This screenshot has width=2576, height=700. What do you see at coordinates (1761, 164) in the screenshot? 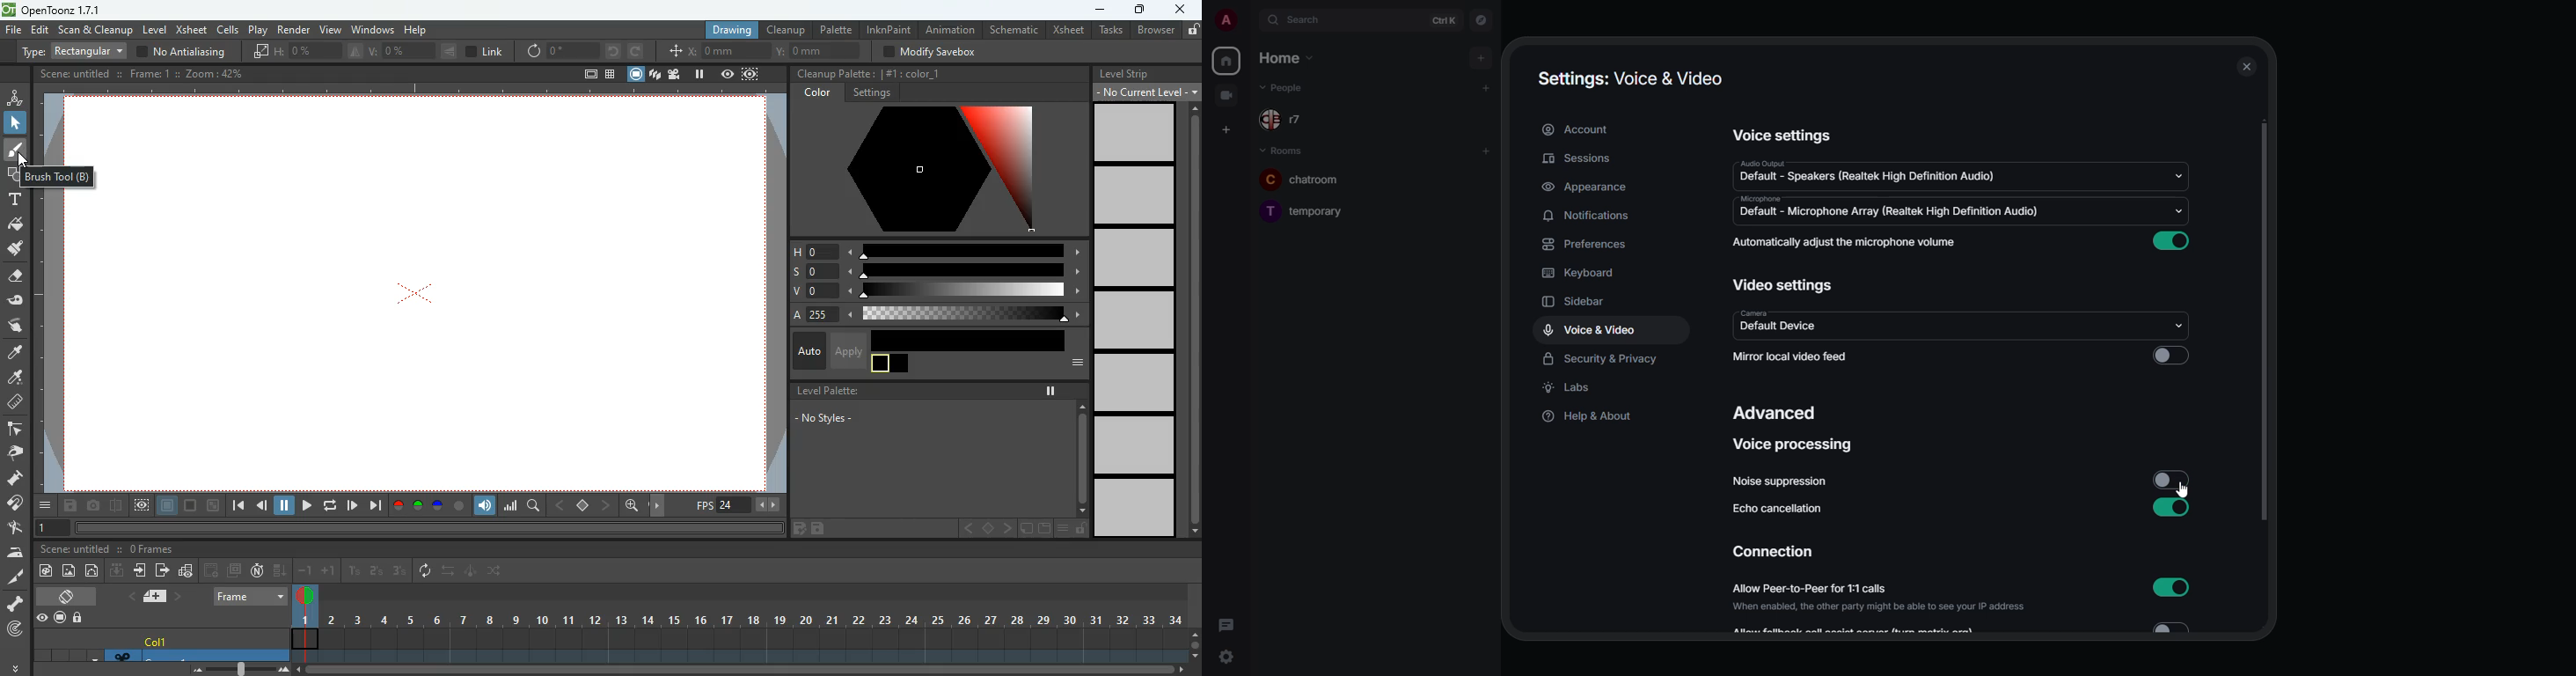
I see `audio output` at bounding box center [1761, 164].